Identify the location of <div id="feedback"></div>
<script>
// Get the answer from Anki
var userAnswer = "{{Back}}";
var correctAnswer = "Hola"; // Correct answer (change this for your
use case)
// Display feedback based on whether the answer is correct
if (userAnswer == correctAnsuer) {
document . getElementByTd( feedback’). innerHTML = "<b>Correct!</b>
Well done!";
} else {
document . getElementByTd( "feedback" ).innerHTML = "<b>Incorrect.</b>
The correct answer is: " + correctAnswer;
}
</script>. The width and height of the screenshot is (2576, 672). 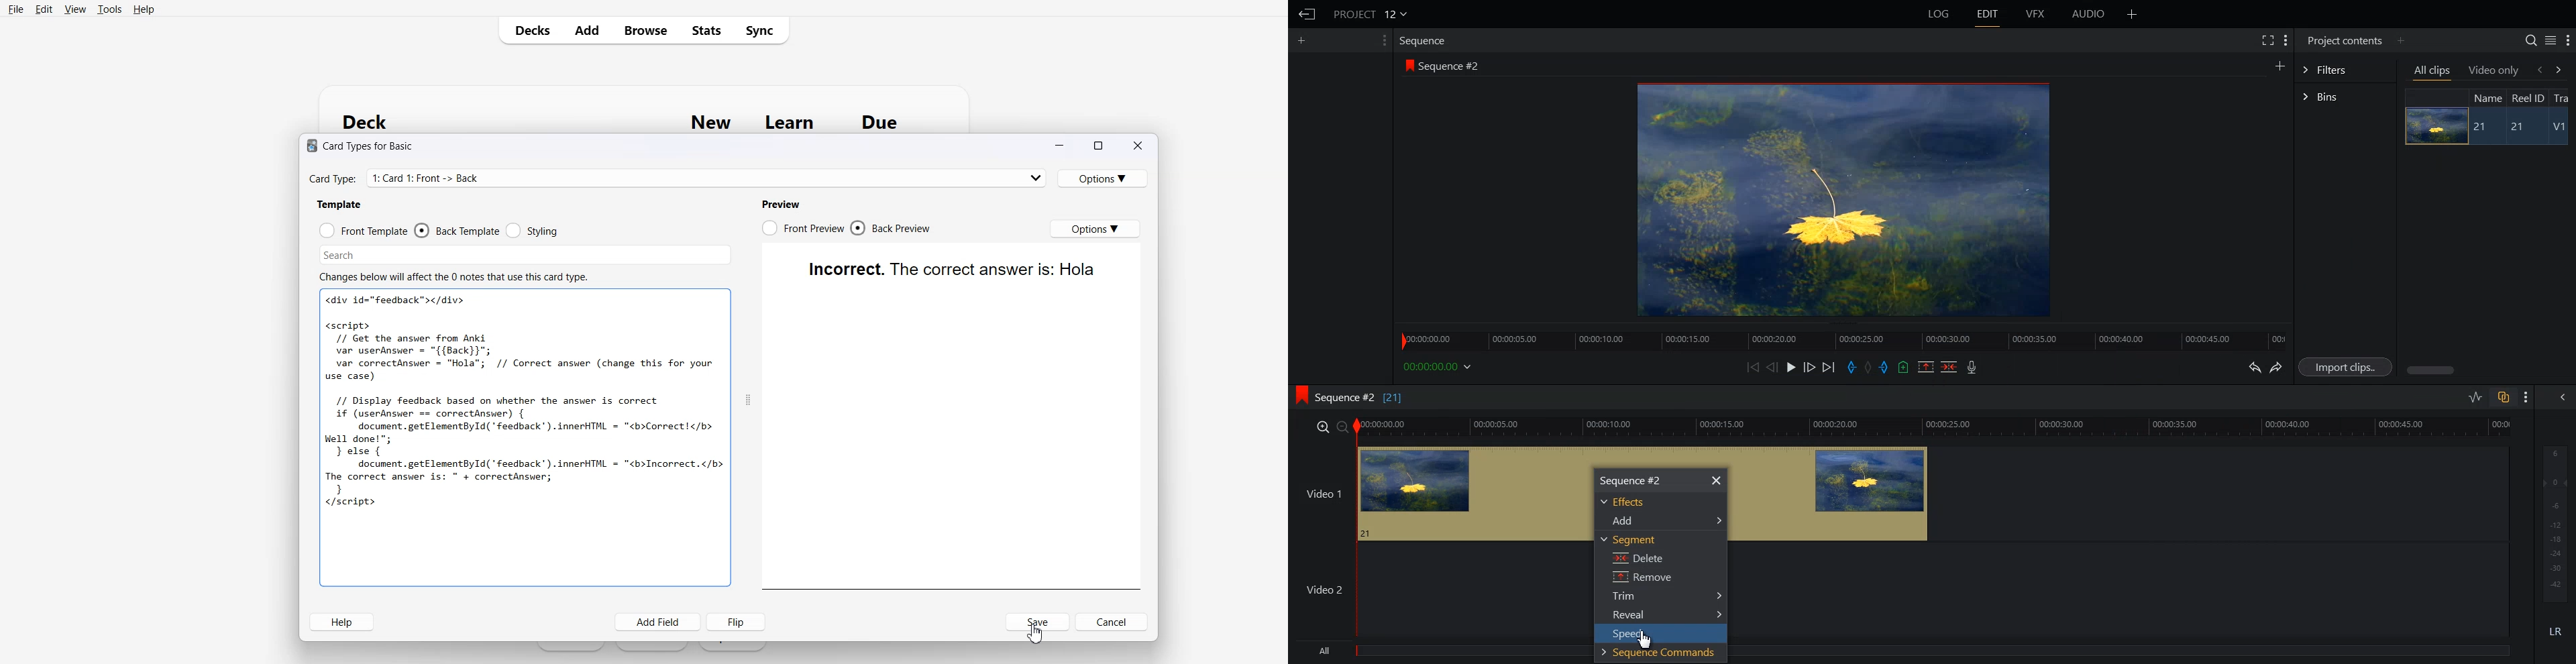
(525, 406).